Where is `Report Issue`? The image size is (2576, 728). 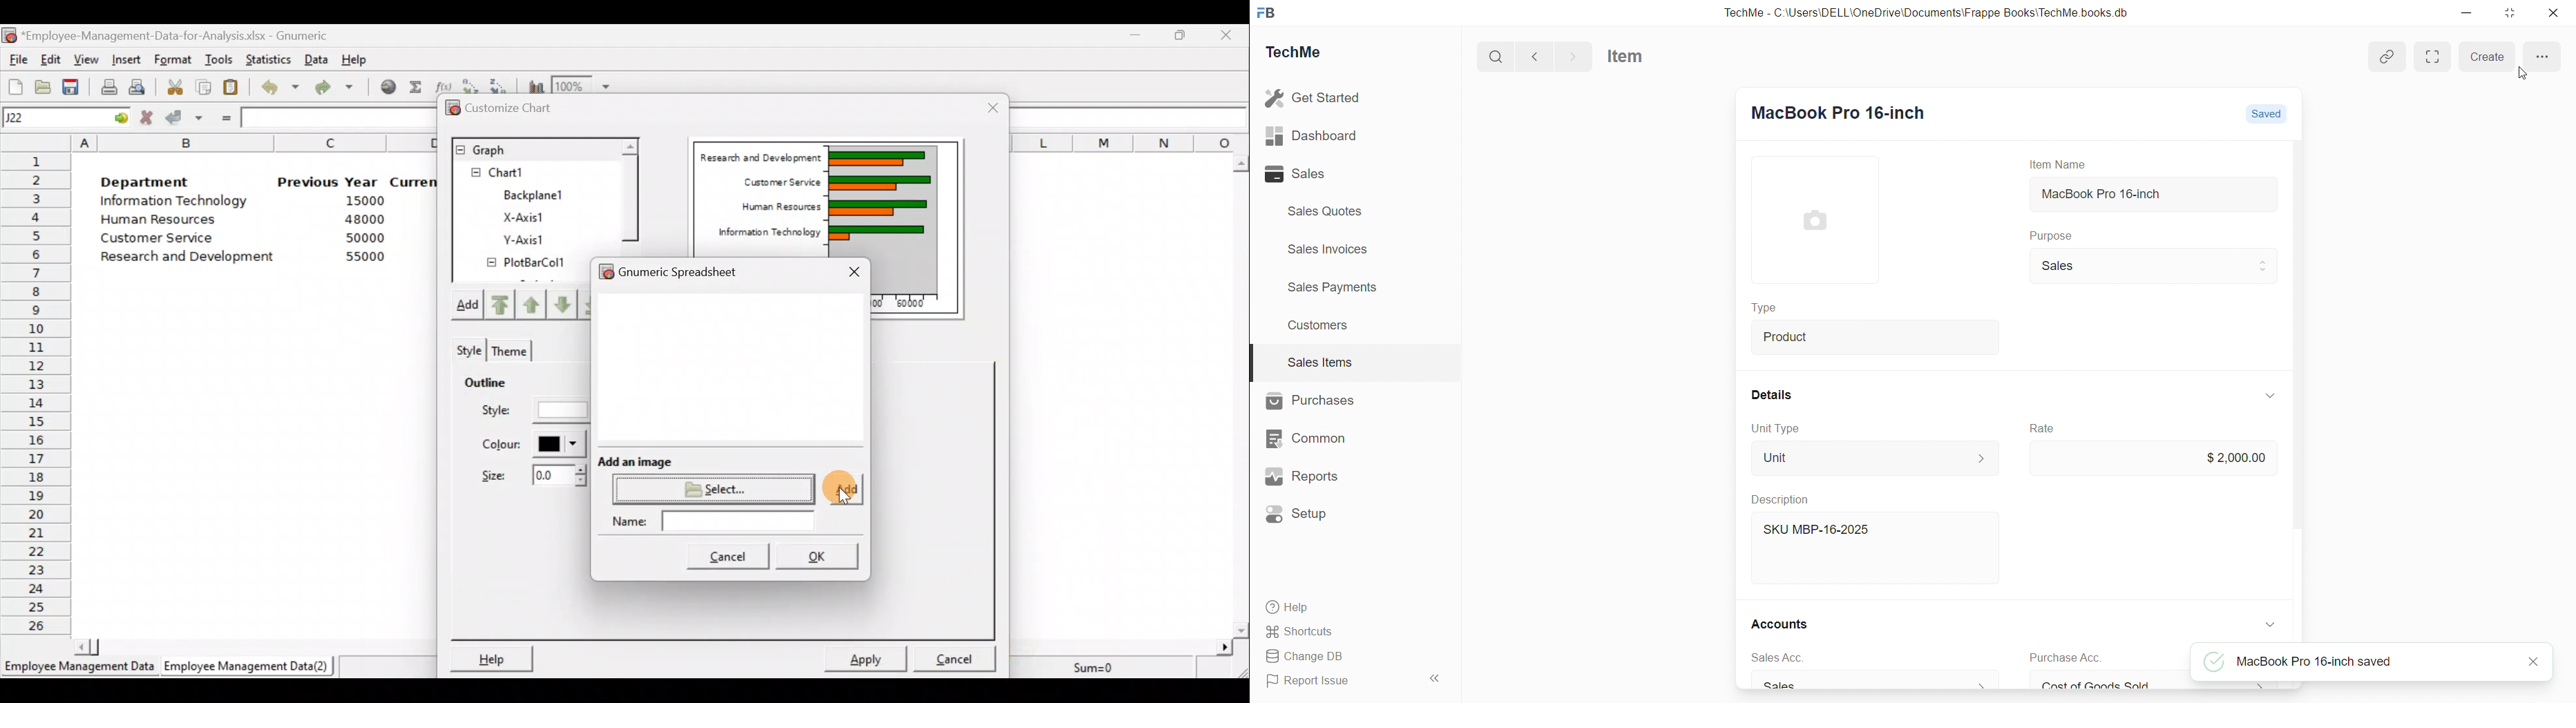
Report Issue is located at coordinates (1311, 682).